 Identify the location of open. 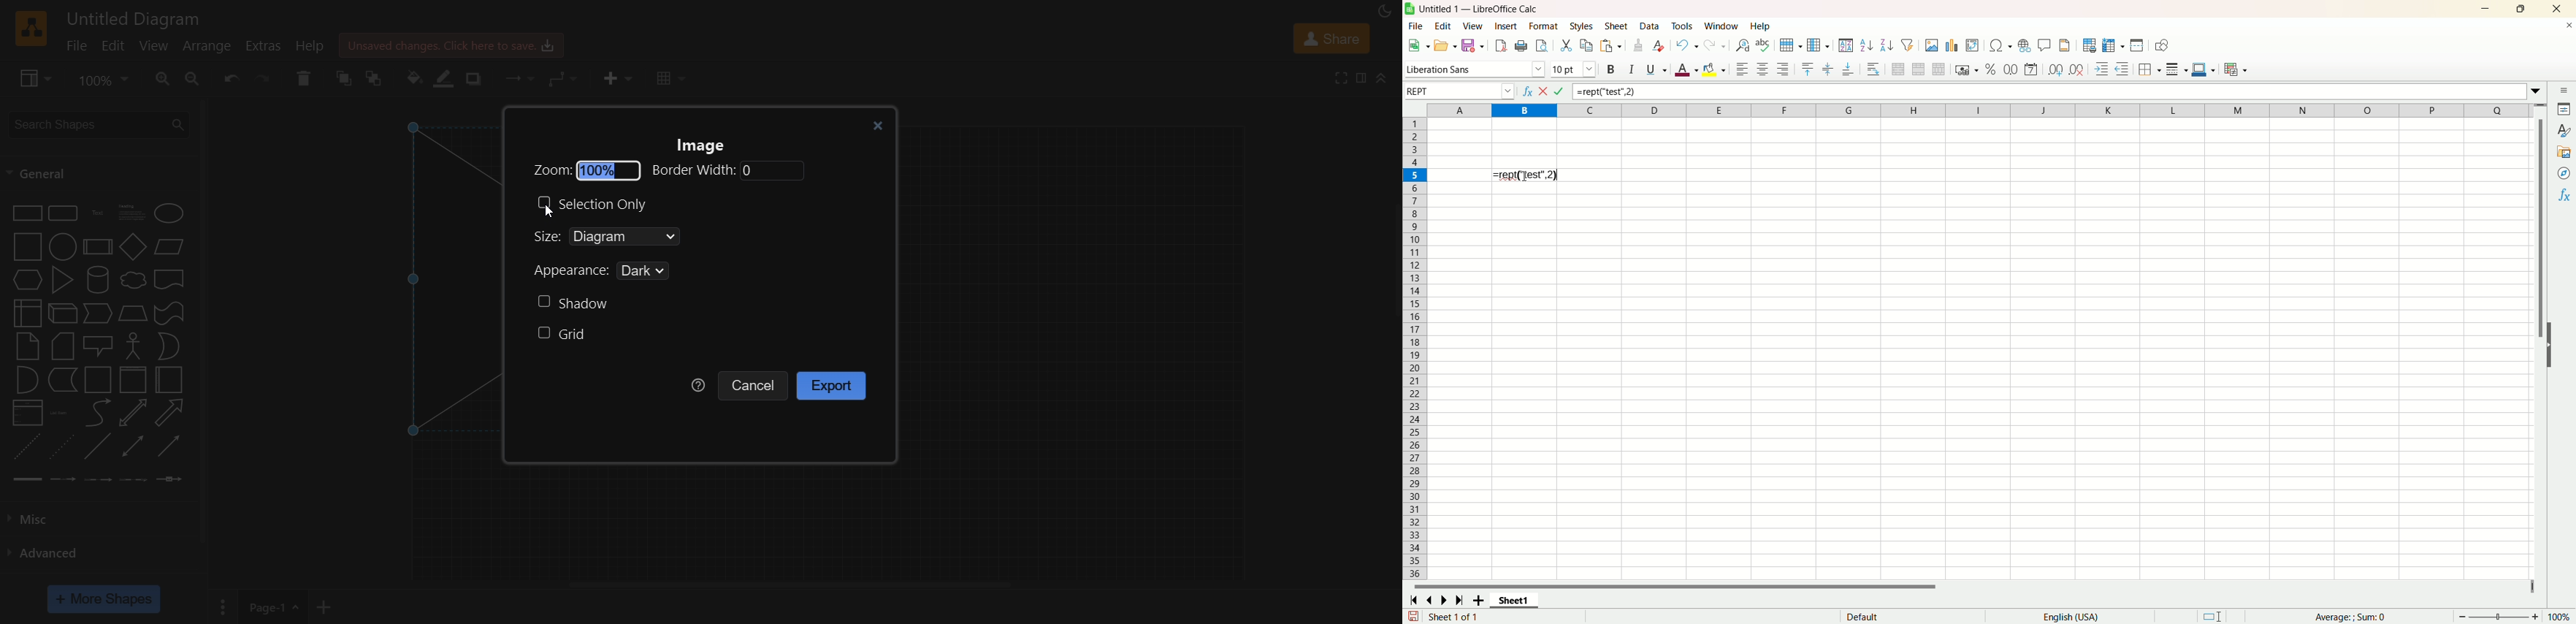
(1444, 46).